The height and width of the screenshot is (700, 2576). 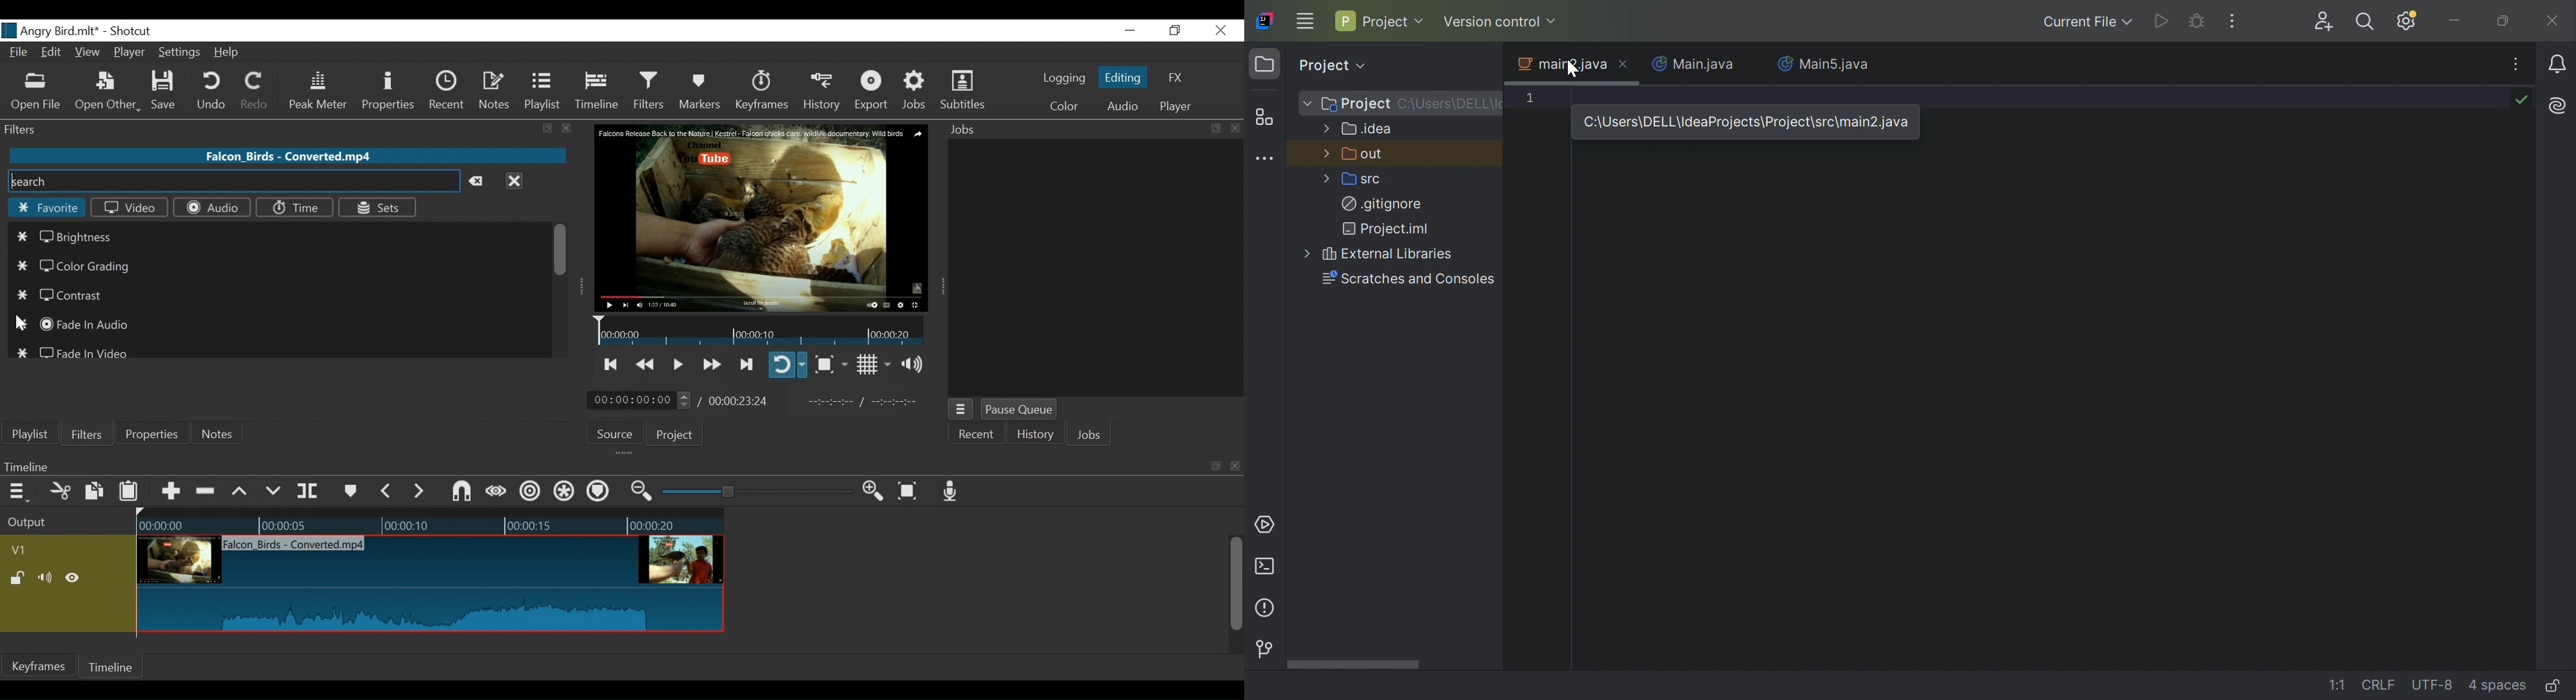 I want to click on Editing, so click(x=1125, y=76).